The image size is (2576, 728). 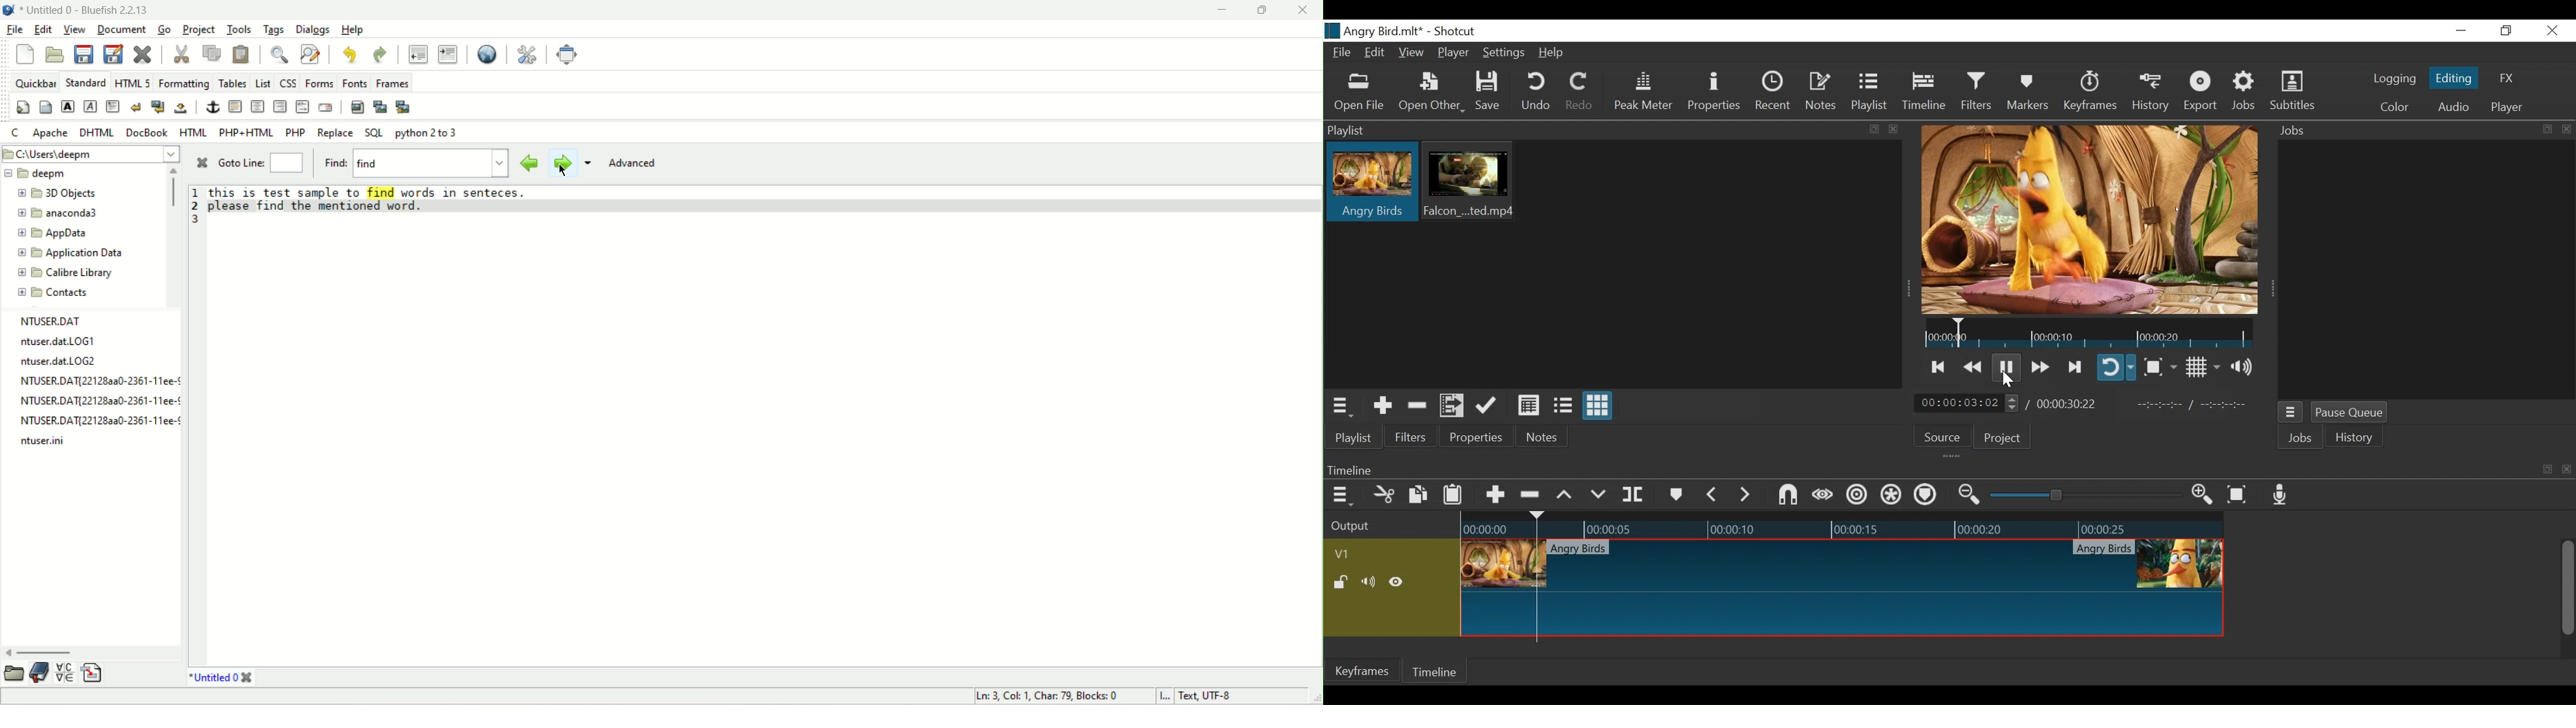 I want to click on goto line, so click(x=286, y=161).